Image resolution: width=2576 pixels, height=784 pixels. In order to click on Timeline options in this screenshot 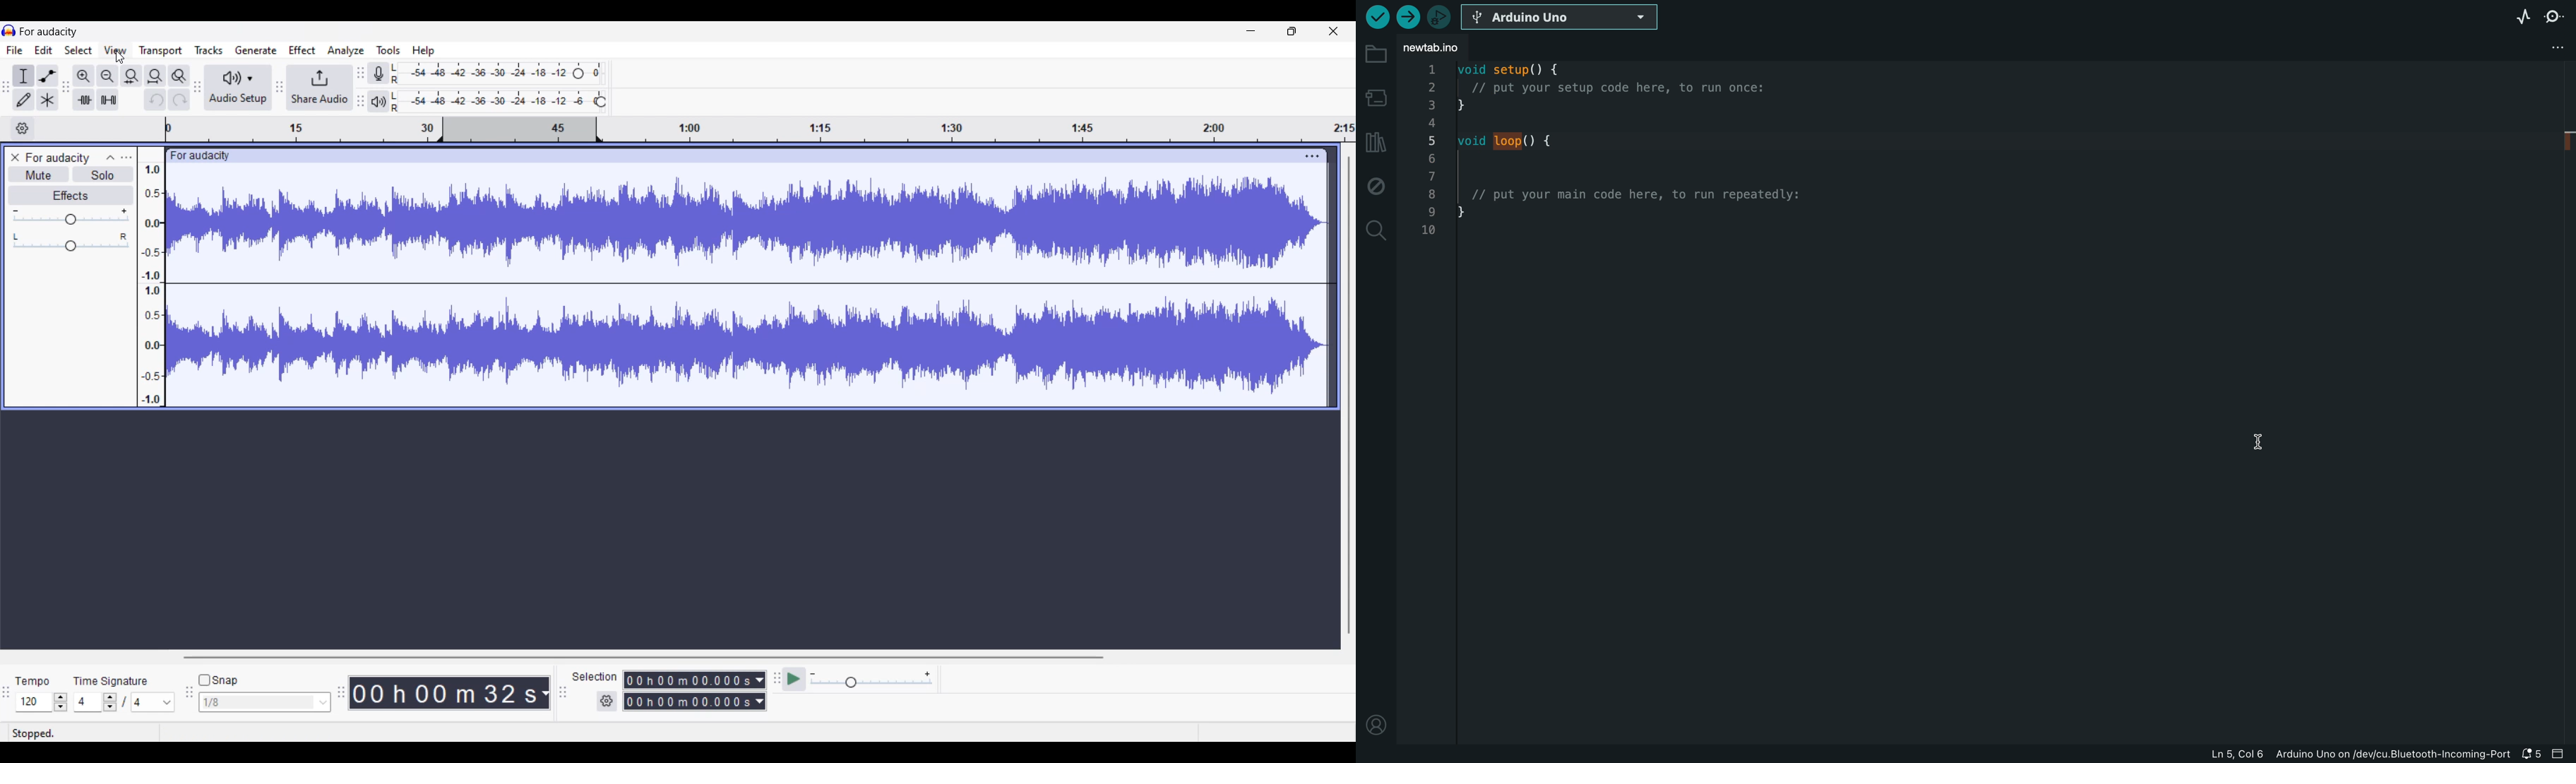, I will do `click(23, 129)`.